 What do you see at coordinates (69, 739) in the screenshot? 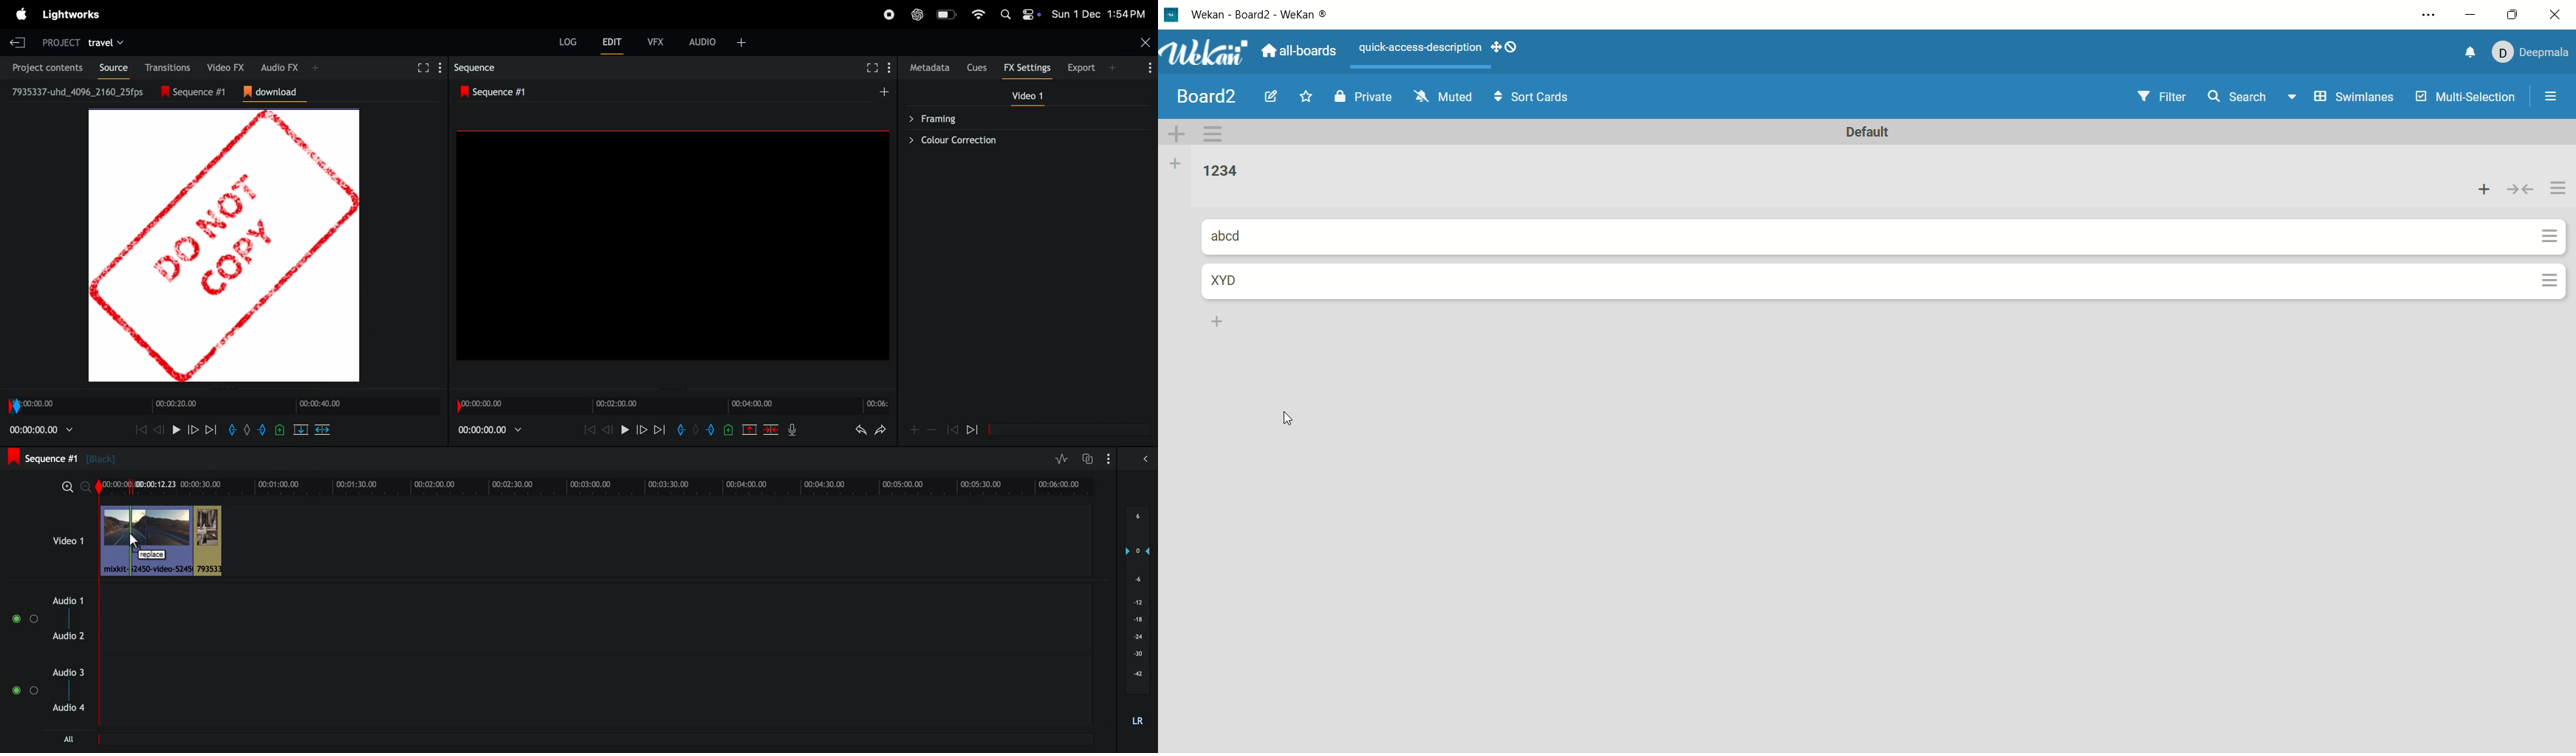
I see `all` at bounding box center [69, 739].